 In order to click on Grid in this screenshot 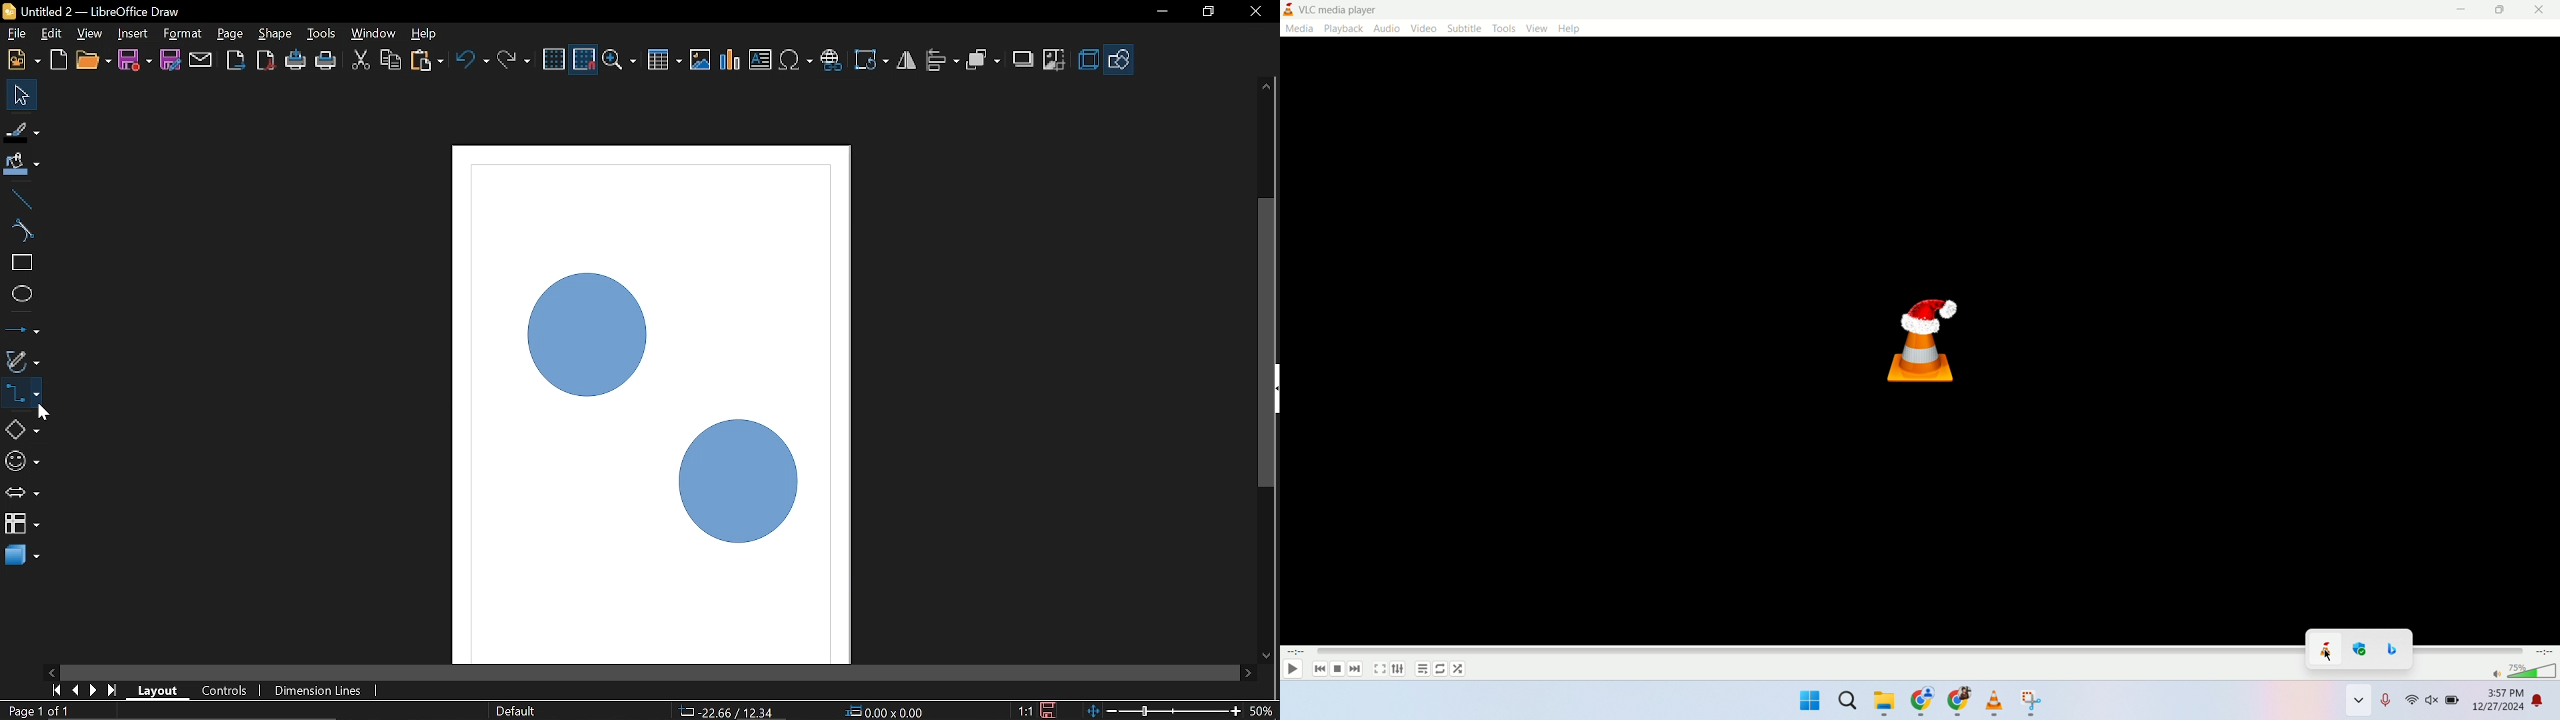, I will do `click(554, 60)`.